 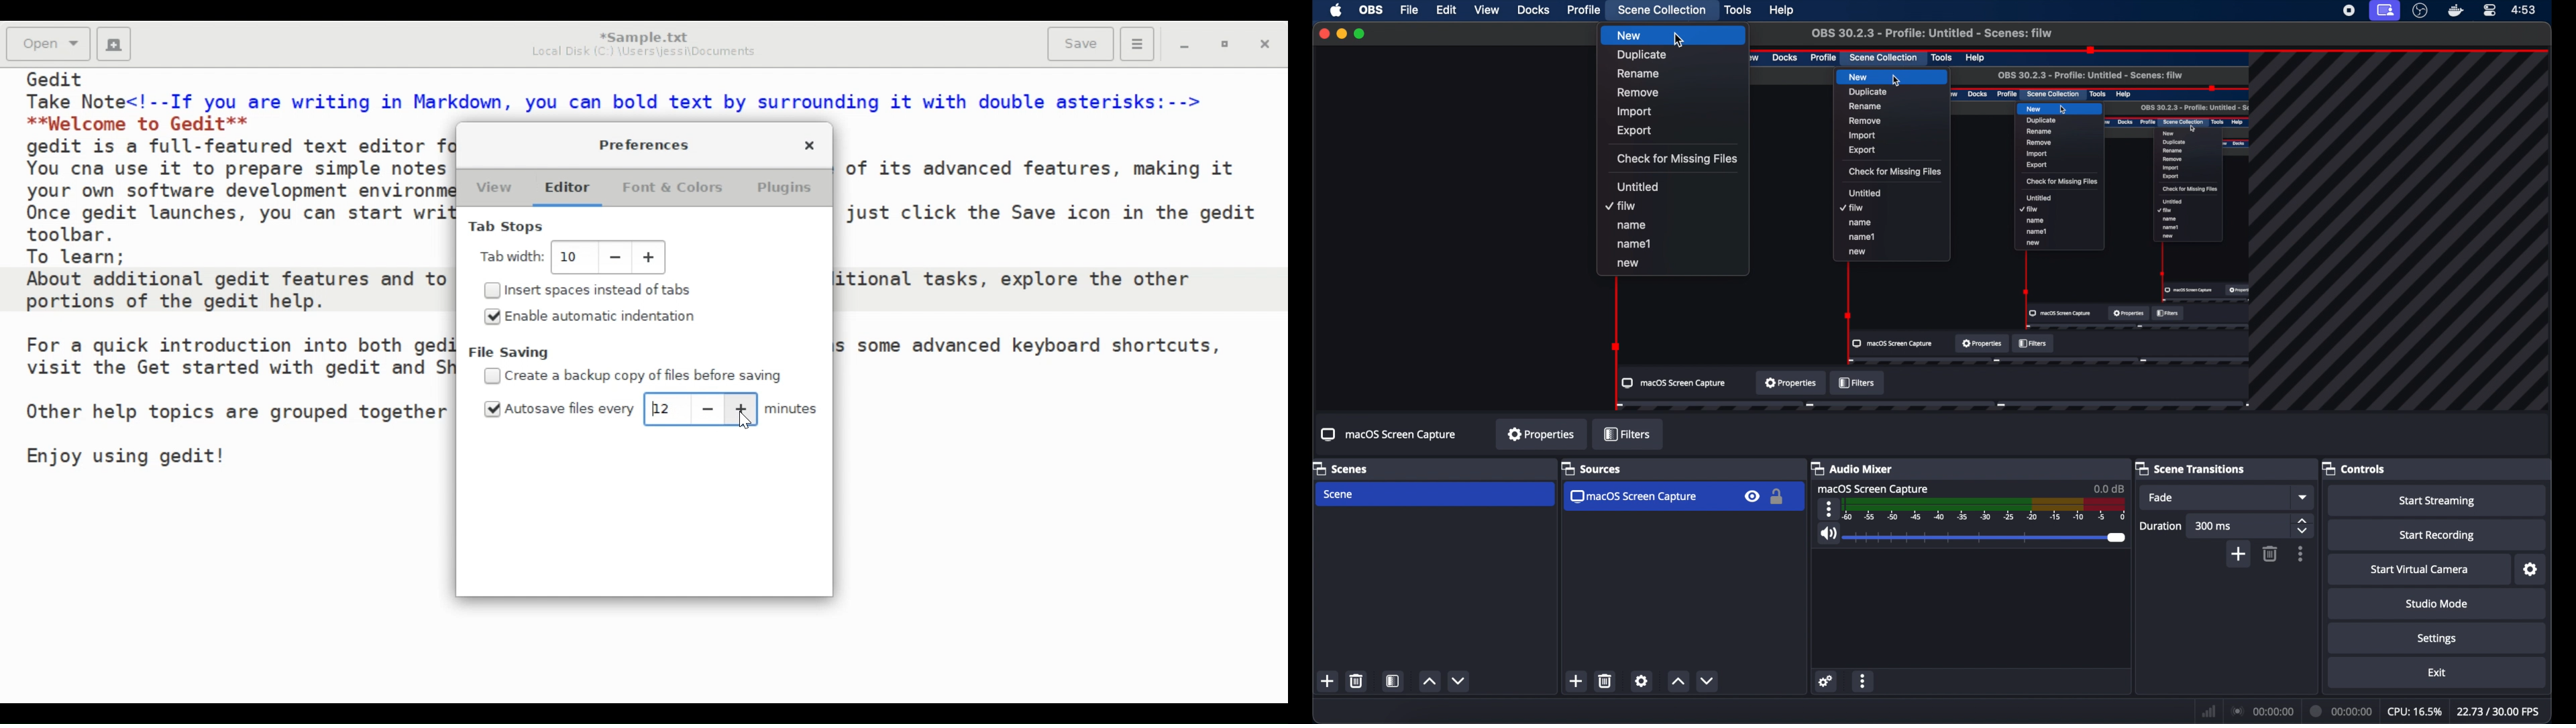 I want to click on scale, so click(x=1986, y=509).